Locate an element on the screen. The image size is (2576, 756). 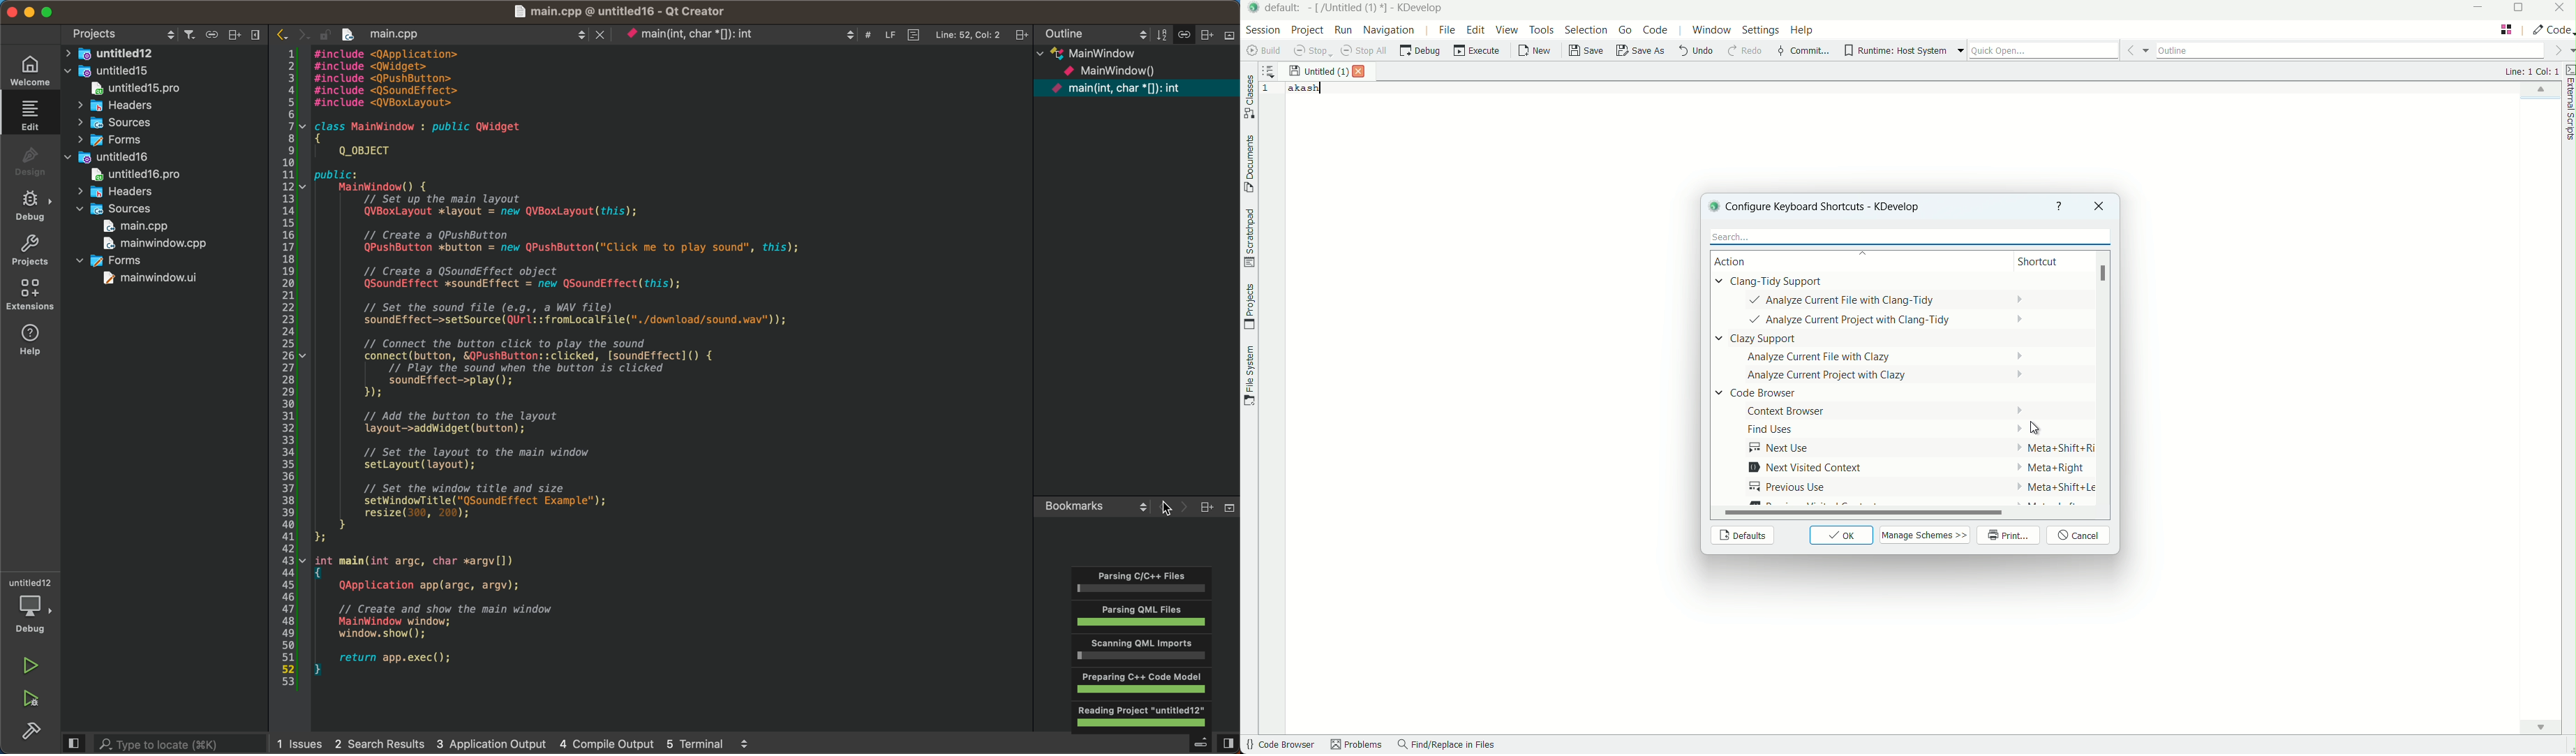
logo is located at coordinates (1712, 205).